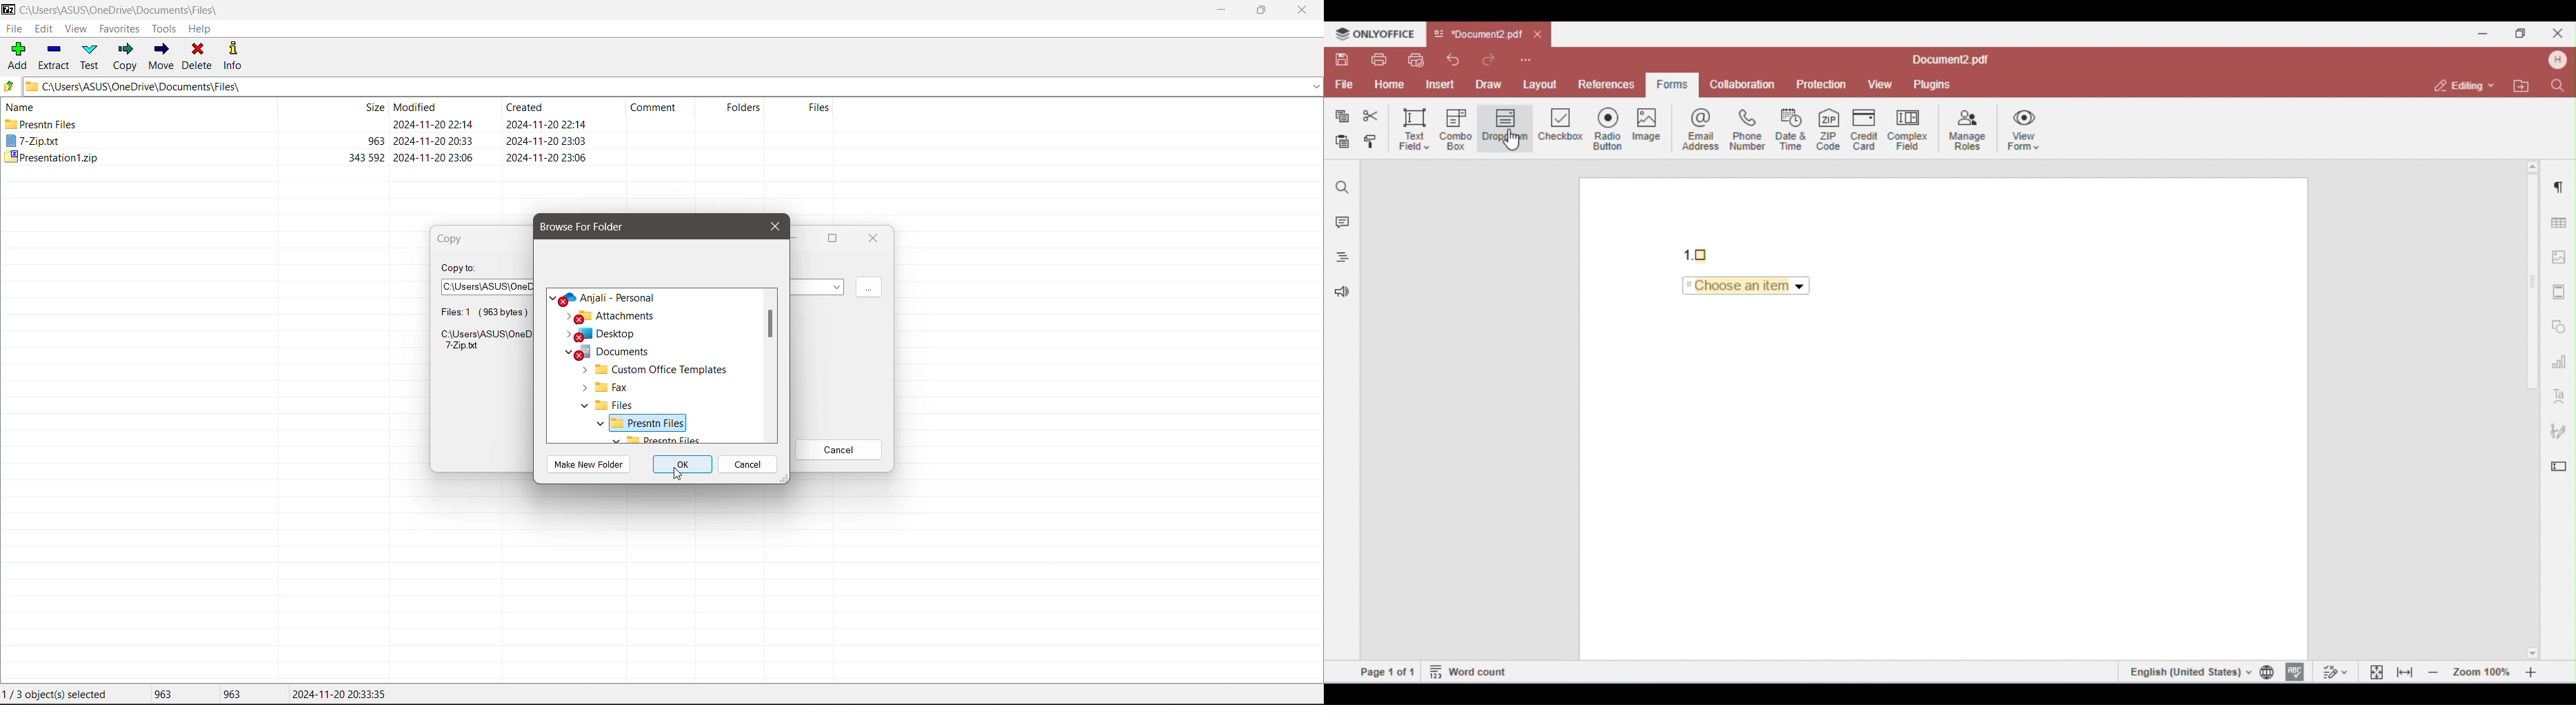 The width and height of the screenshot is (2576, 728). Describe the element at coordinates (614, 352) in the screenshot. I see `Documents` at that location.